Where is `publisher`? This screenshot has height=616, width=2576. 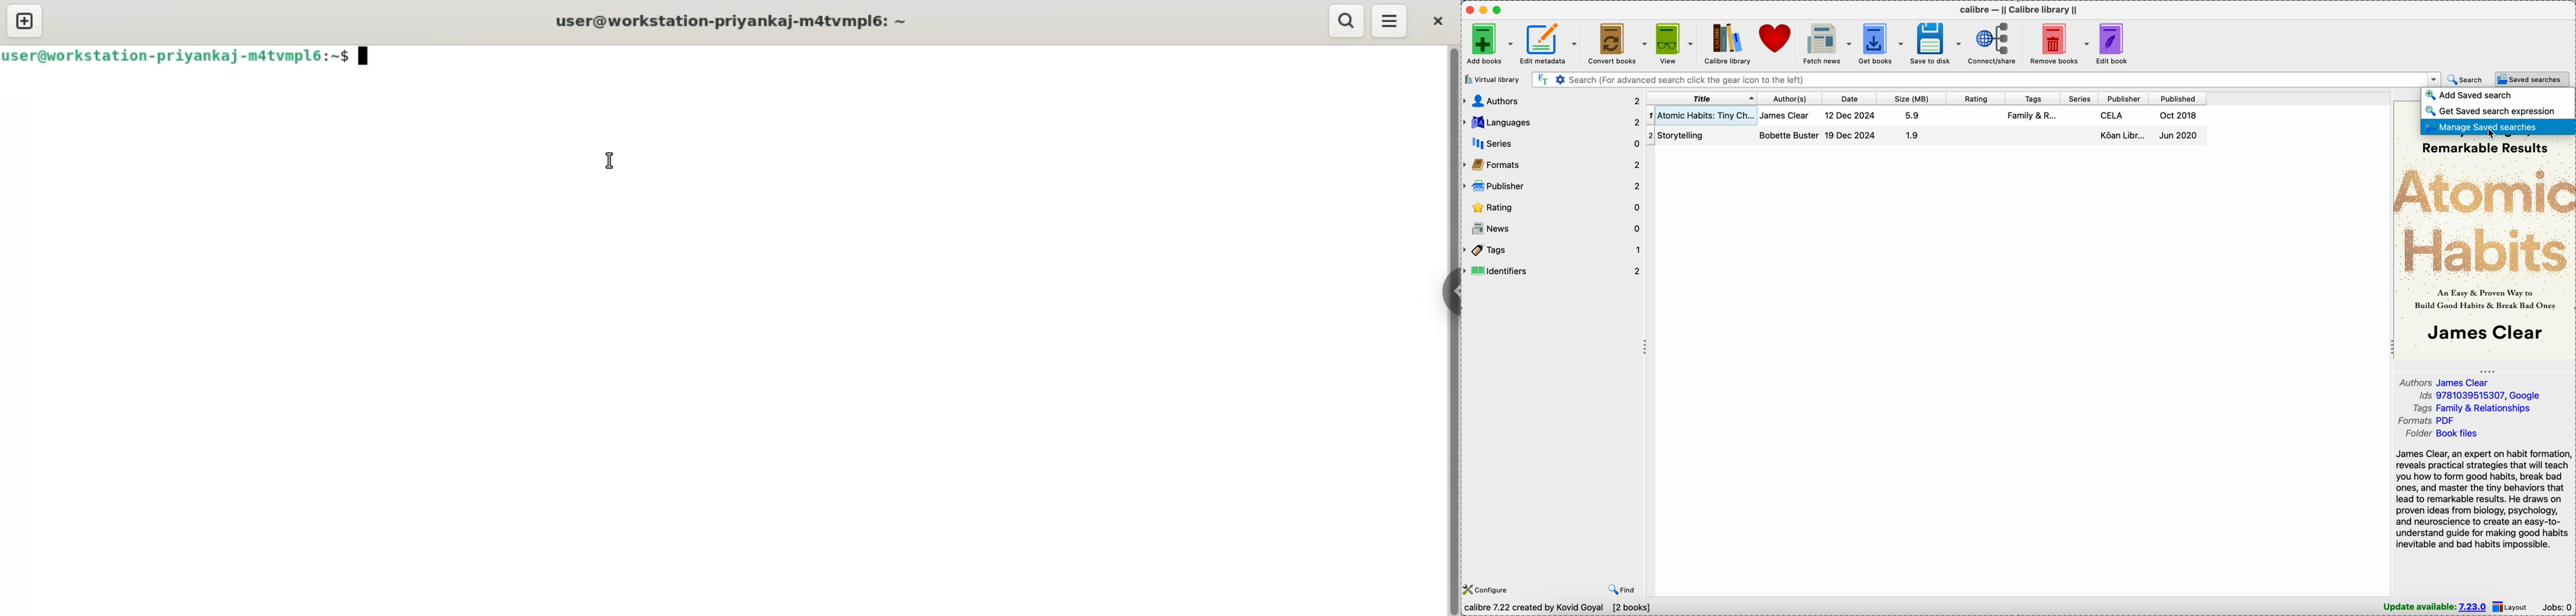
publisher is located at coordinates (1551, 187).